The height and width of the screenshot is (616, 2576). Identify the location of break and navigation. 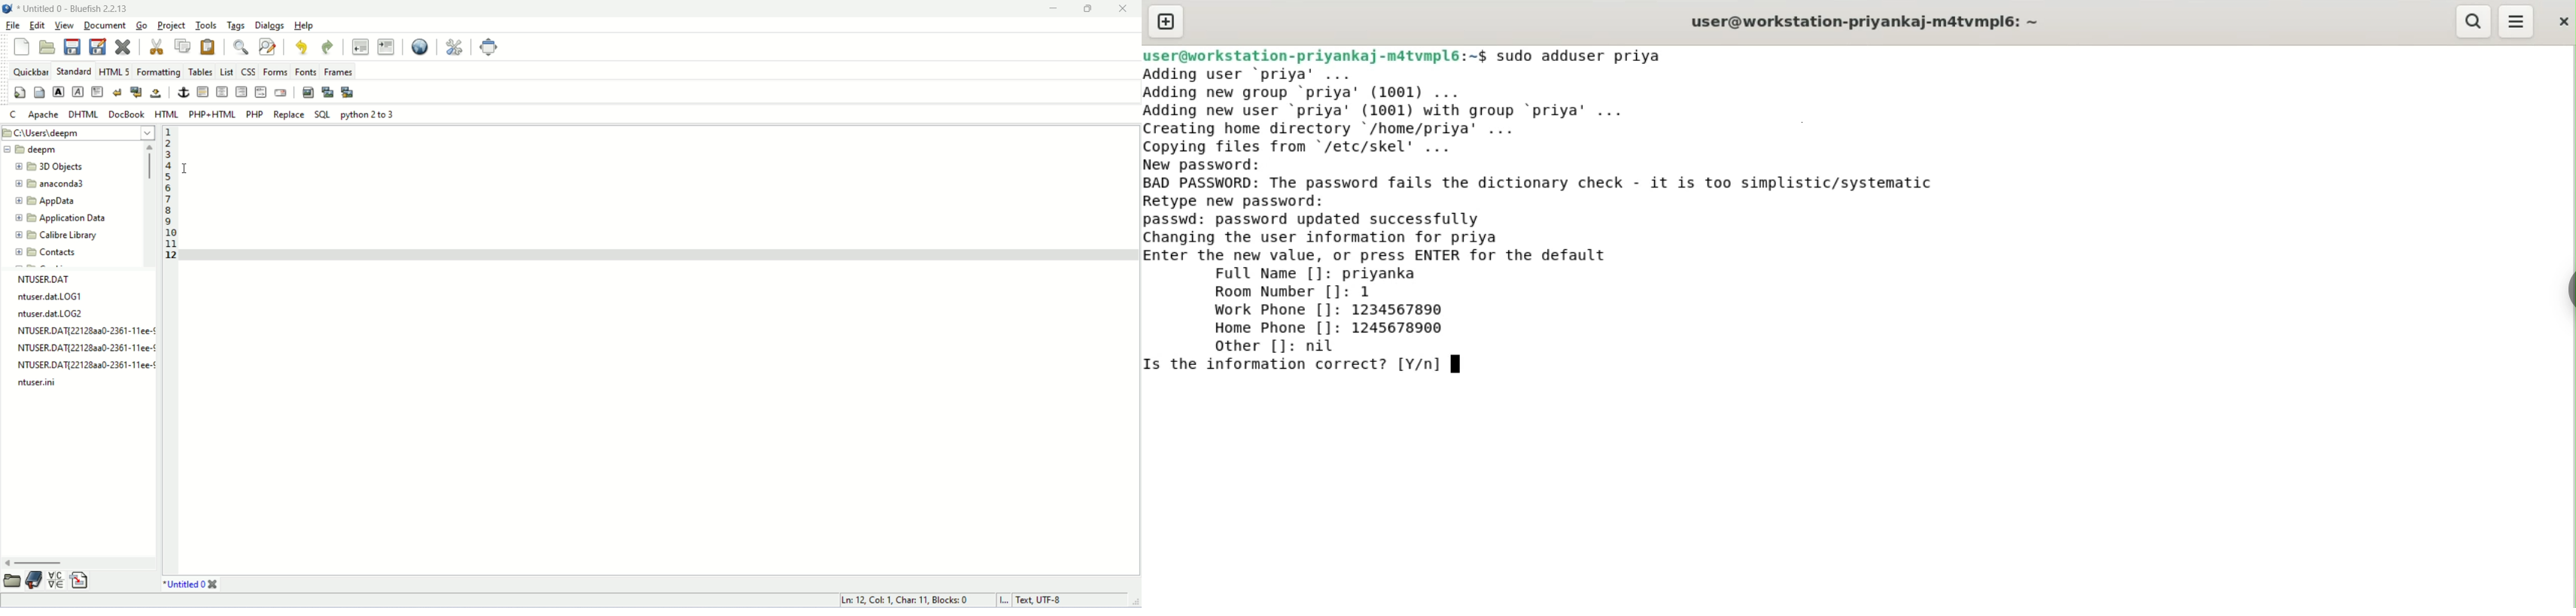
(136, 92).